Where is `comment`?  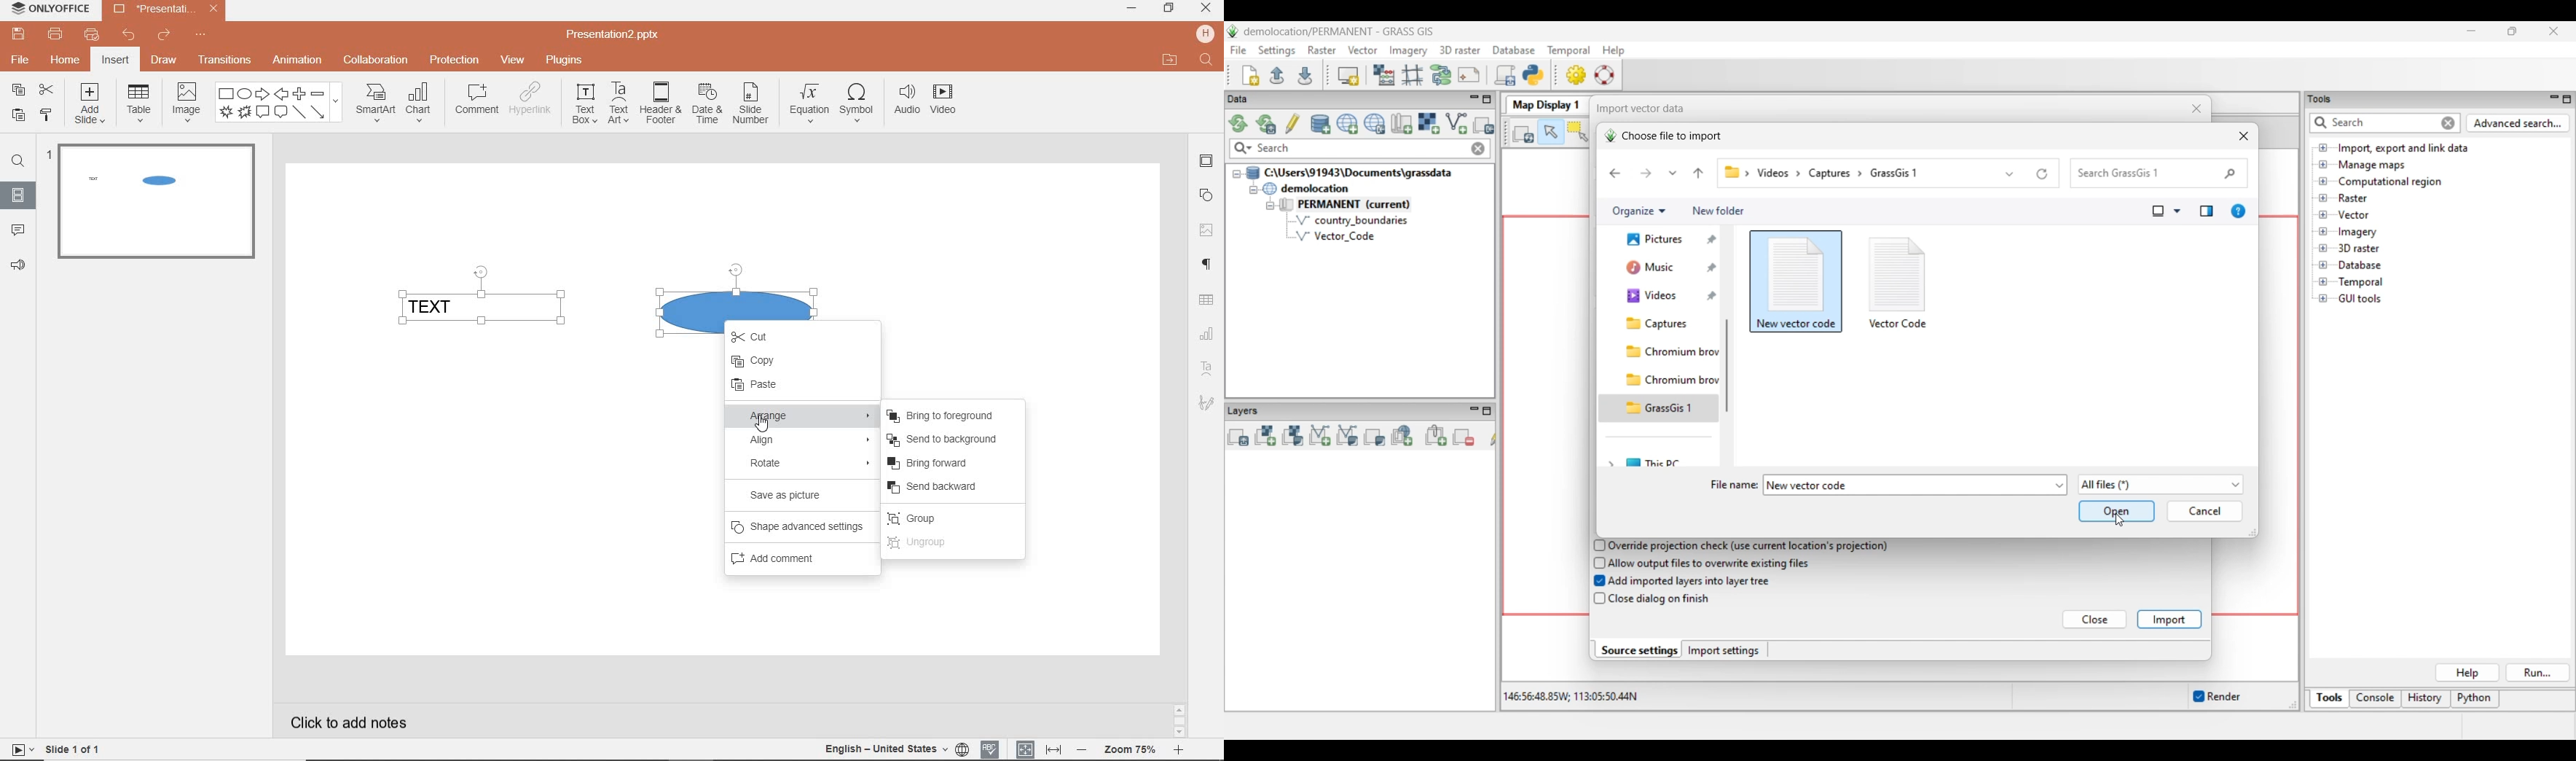 comment is located at coordinates (477, 99).